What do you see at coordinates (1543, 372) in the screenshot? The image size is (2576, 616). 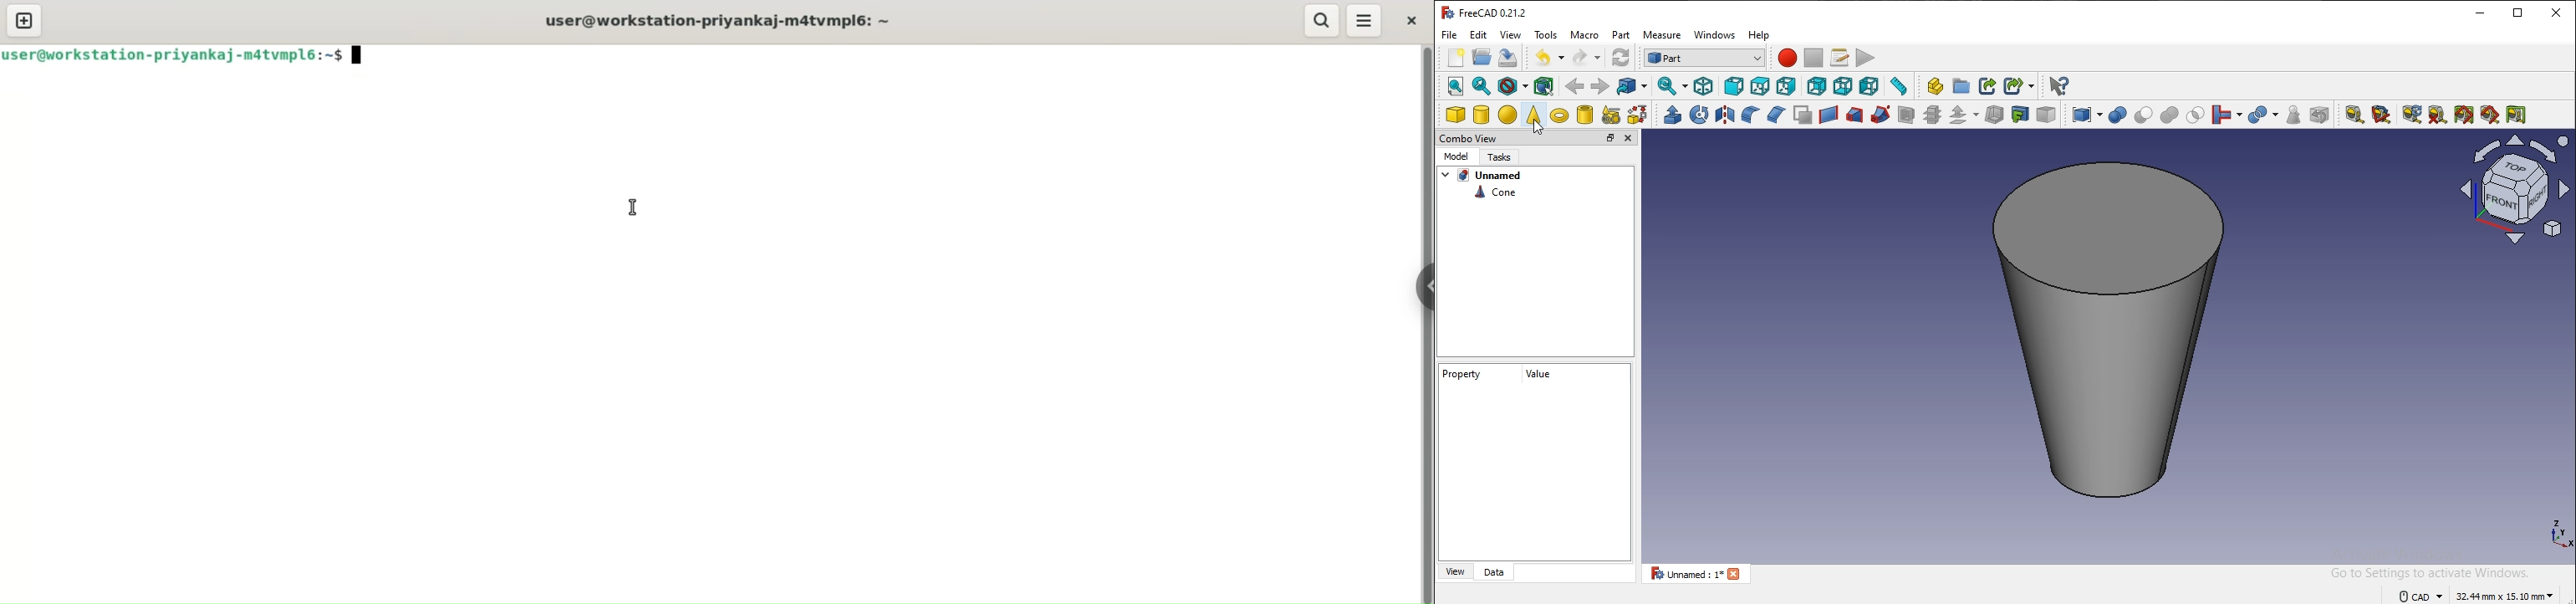 I see `value` at bounding box center [1543, 372].